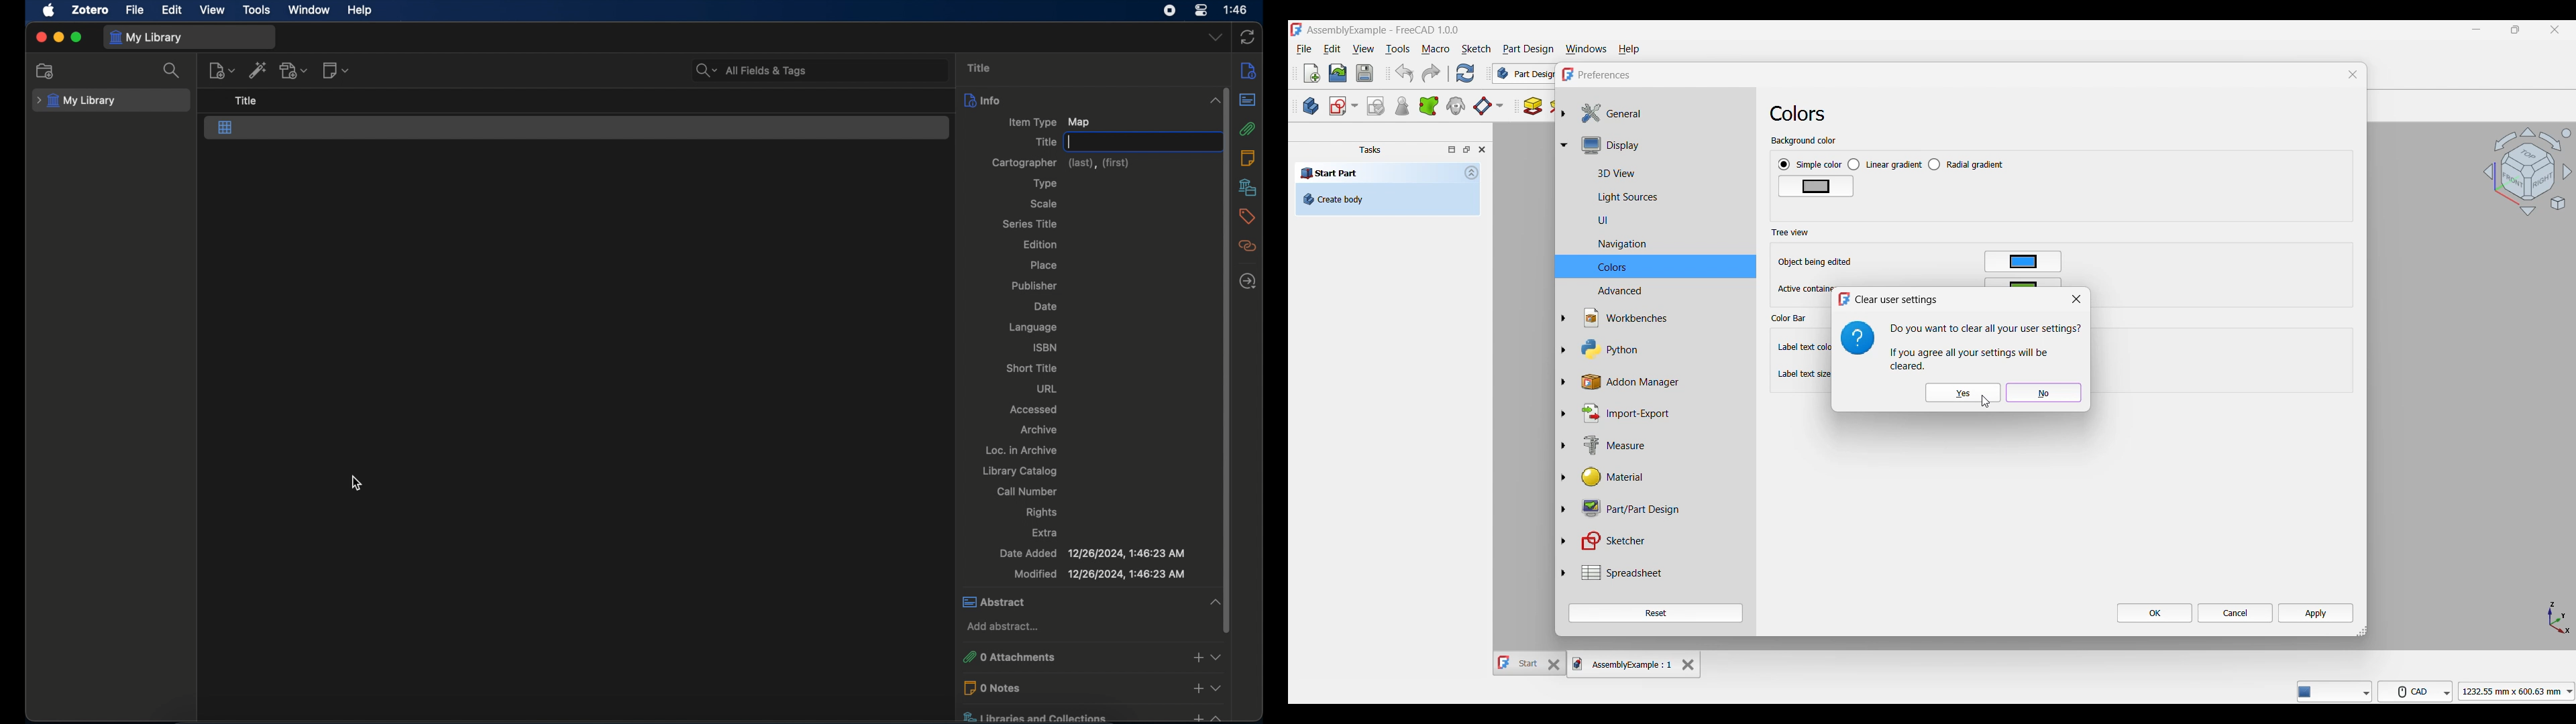 This screenshot has width=2576, height=728. Describe the element at coordinates (1248, 187) in the screenshot. I see `libraries` at that location.